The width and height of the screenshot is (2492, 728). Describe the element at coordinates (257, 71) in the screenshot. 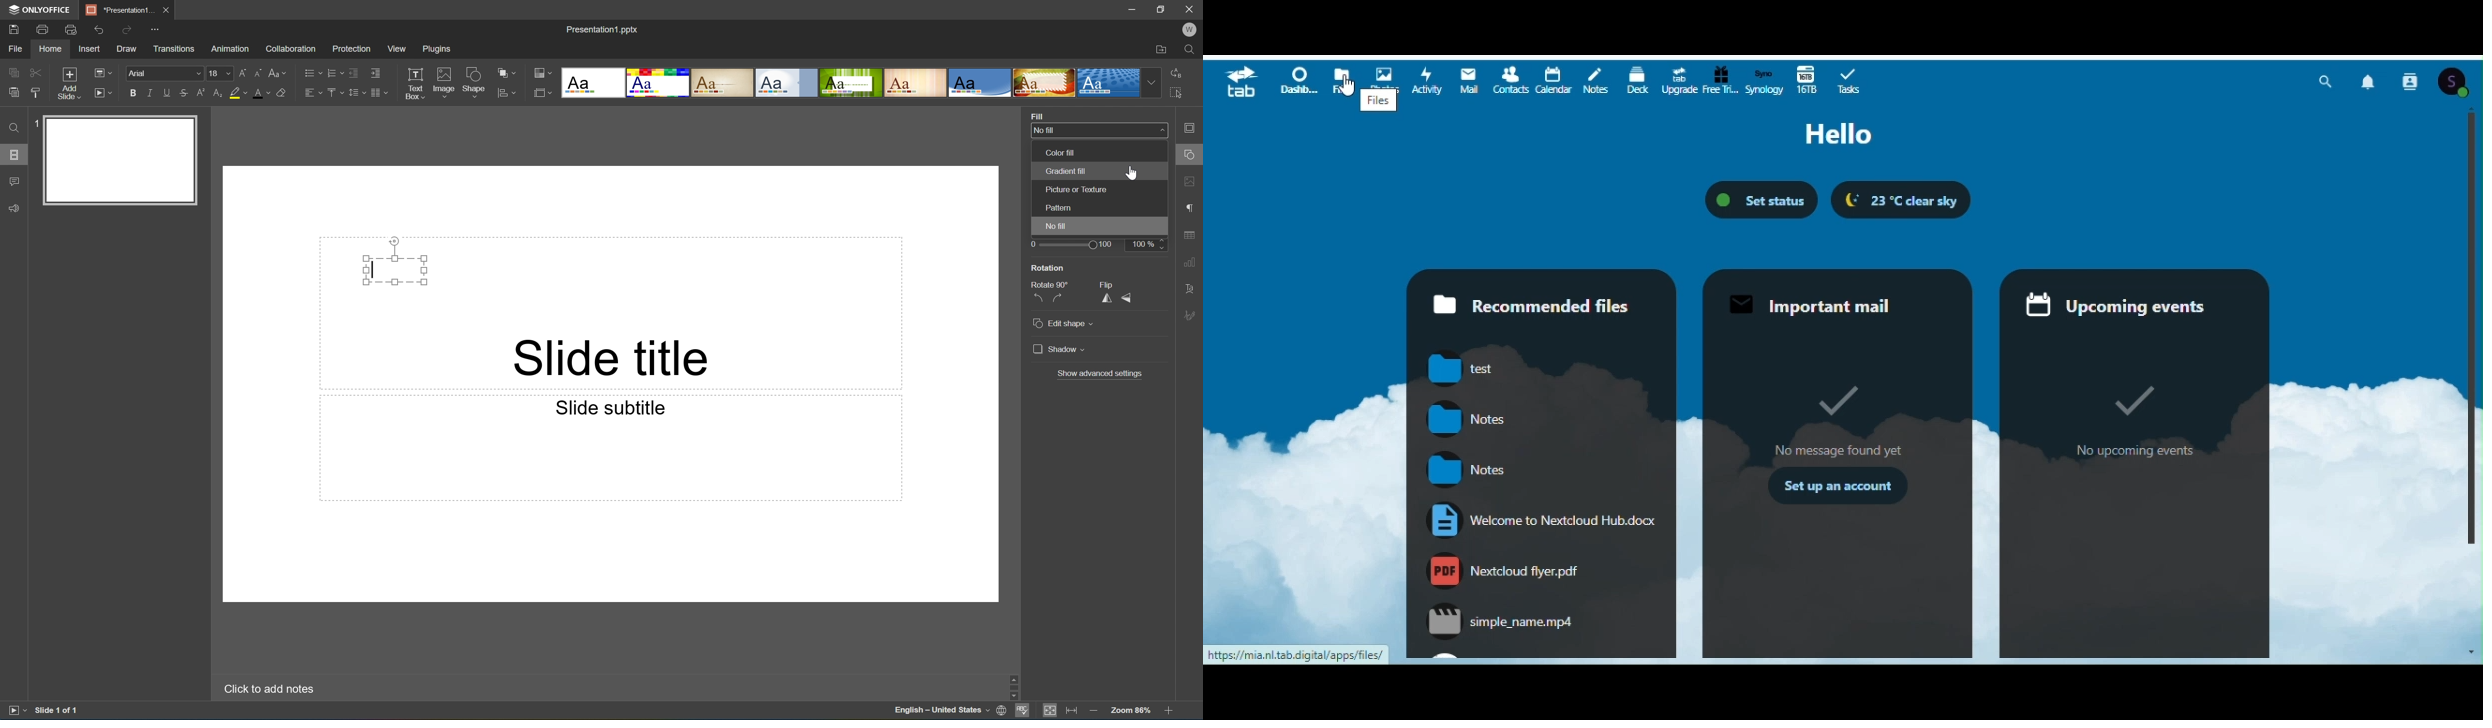

I see `Decrement font size` at that location.